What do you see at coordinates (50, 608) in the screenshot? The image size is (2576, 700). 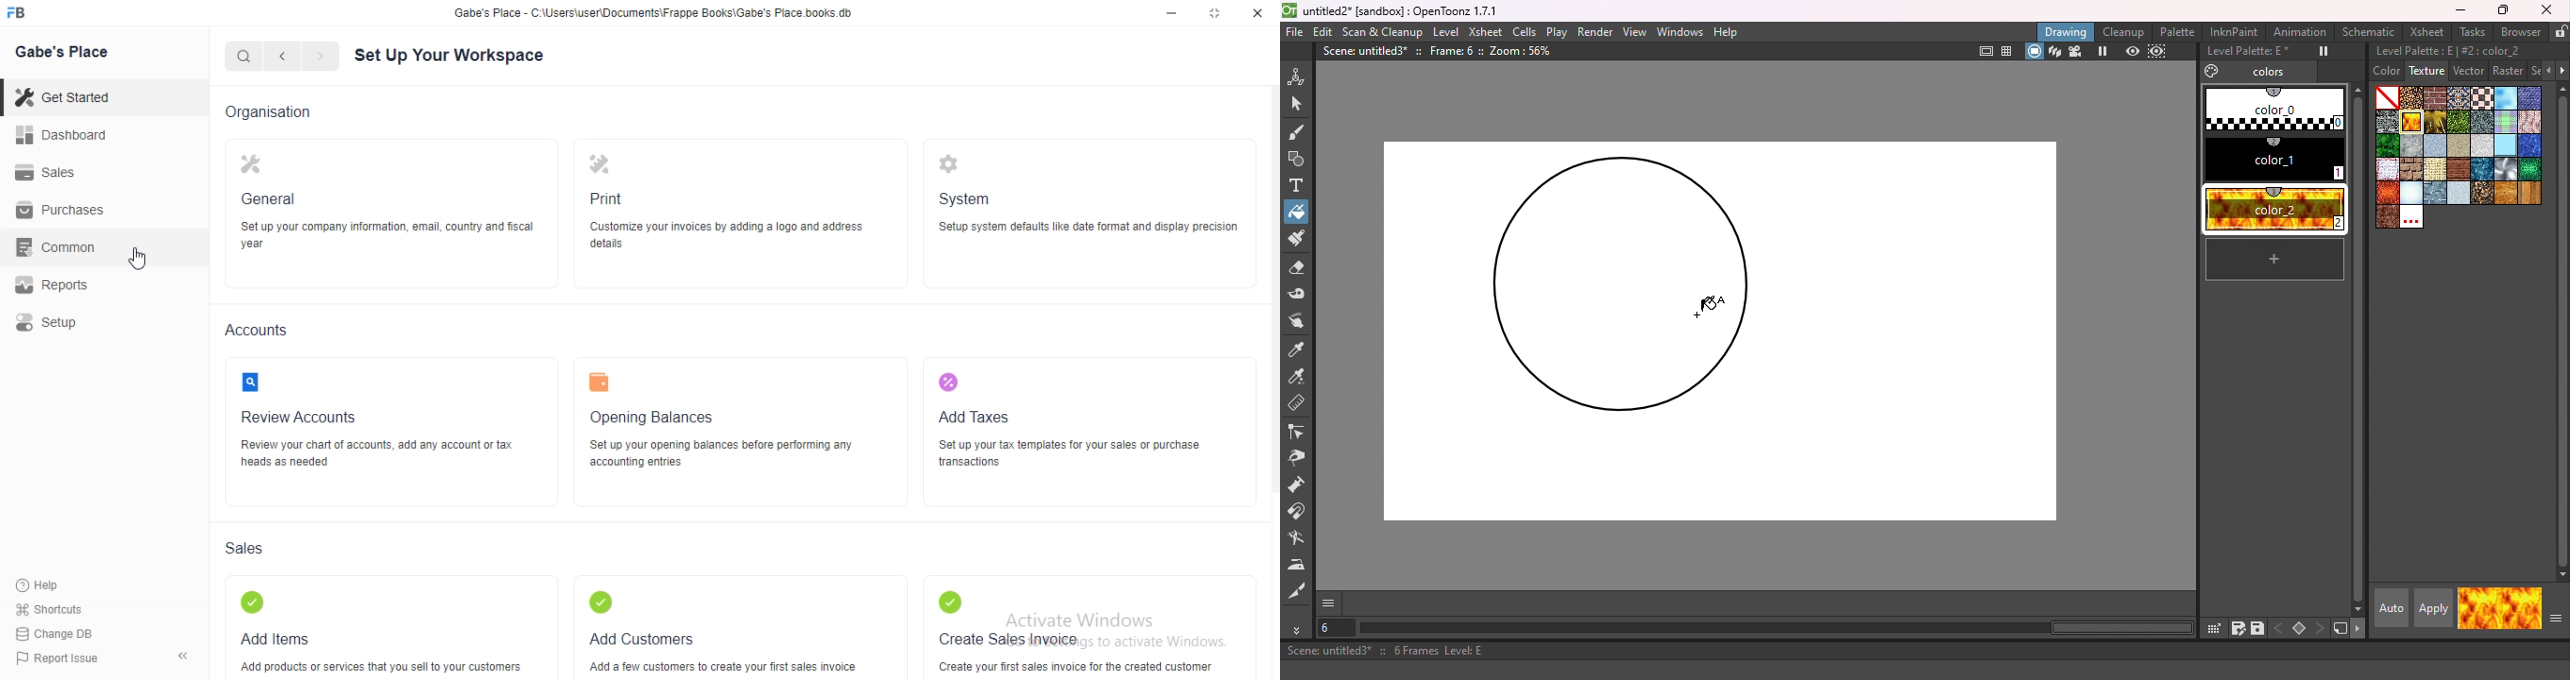 I see `' Shortcuts` at bounding box center [50, 608].